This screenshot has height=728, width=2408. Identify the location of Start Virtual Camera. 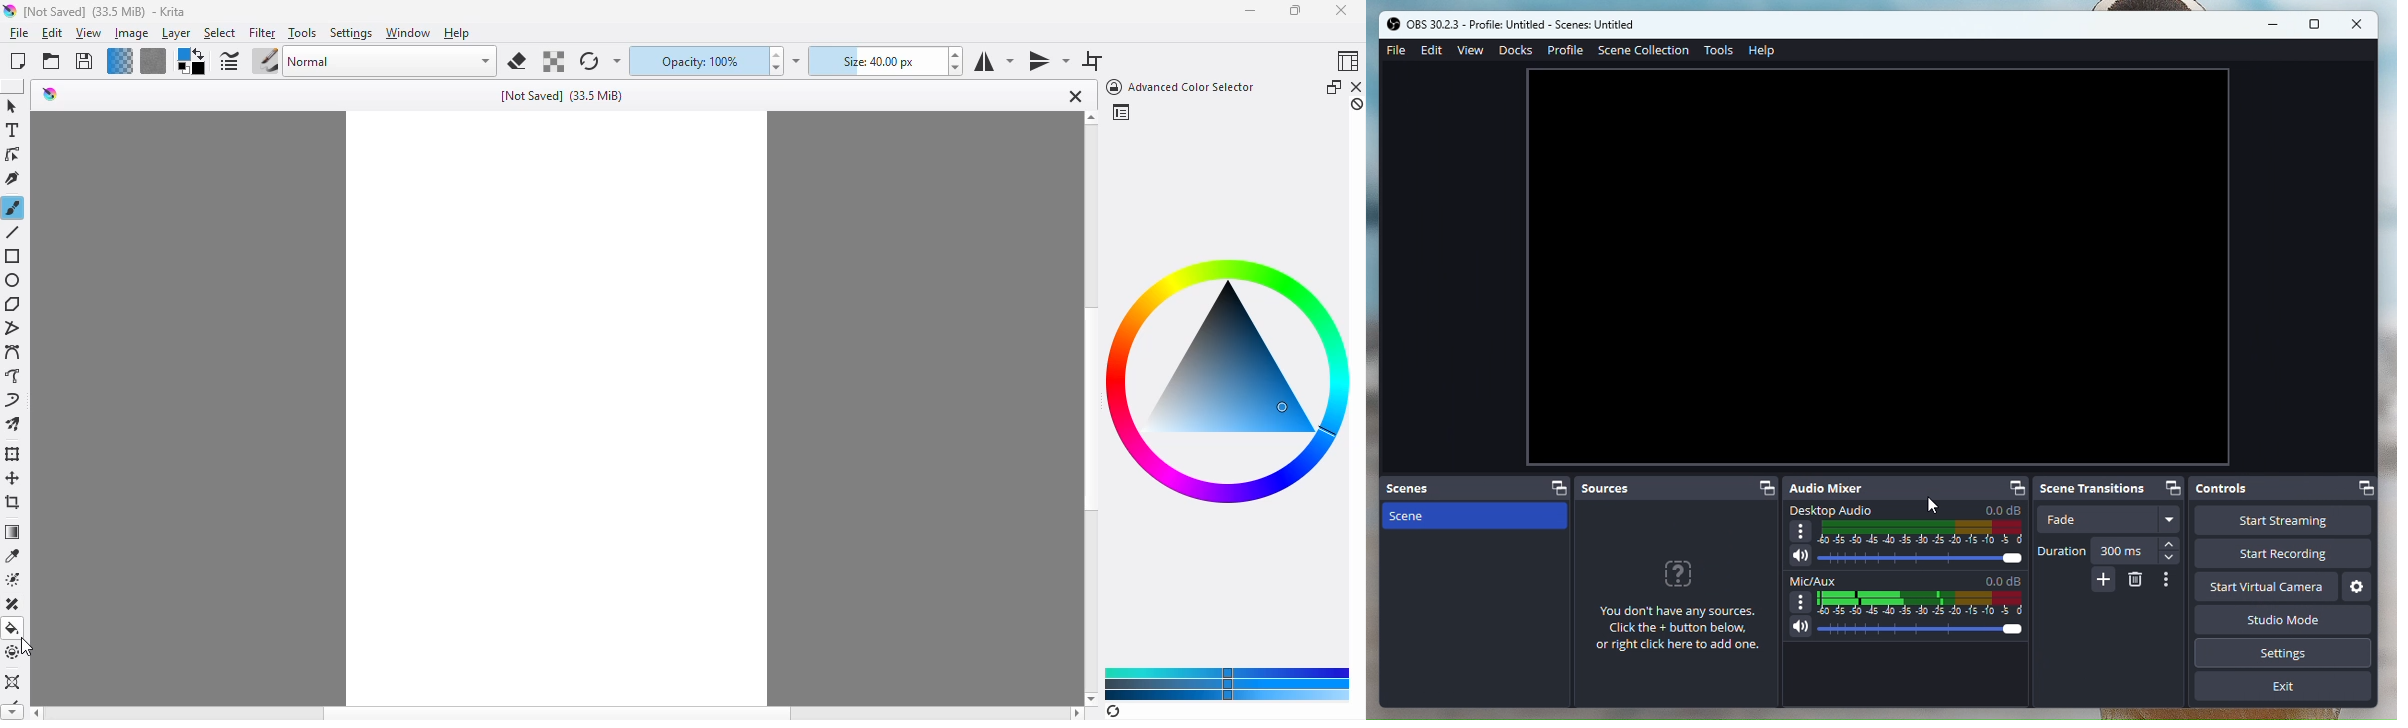
(2262, 586).